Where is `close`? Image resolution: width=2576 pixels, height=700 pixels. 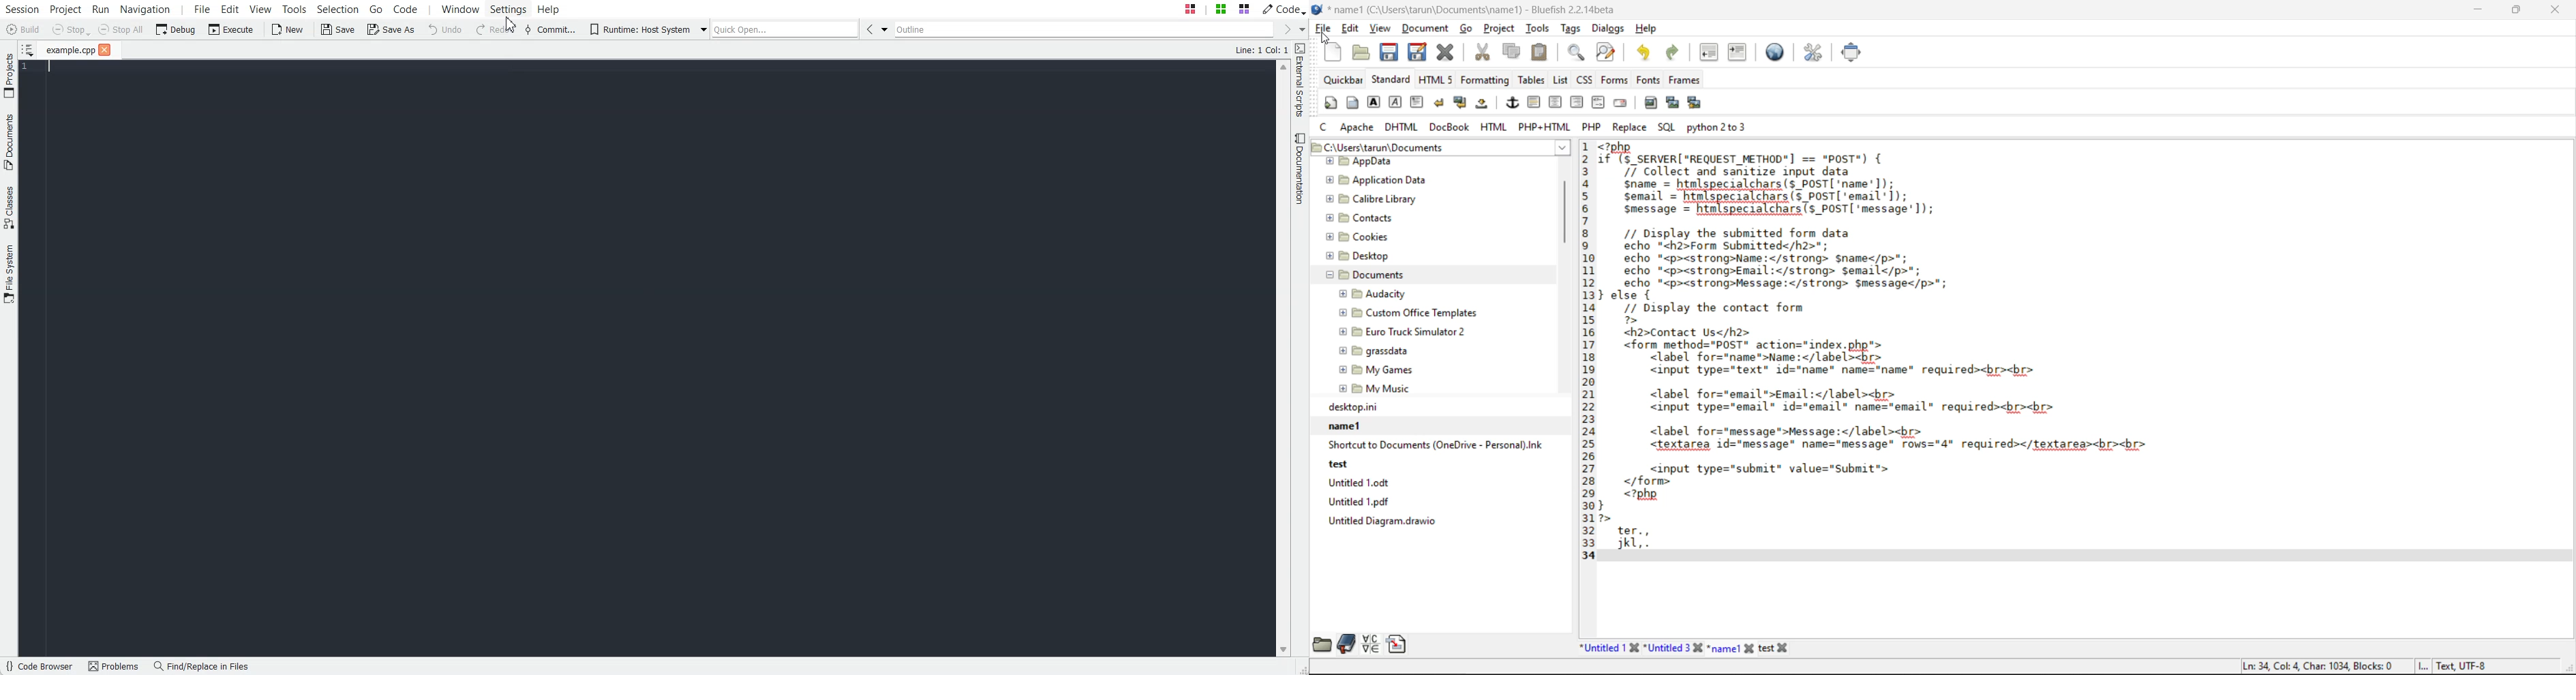
close is located at coordinates (2557, 12).